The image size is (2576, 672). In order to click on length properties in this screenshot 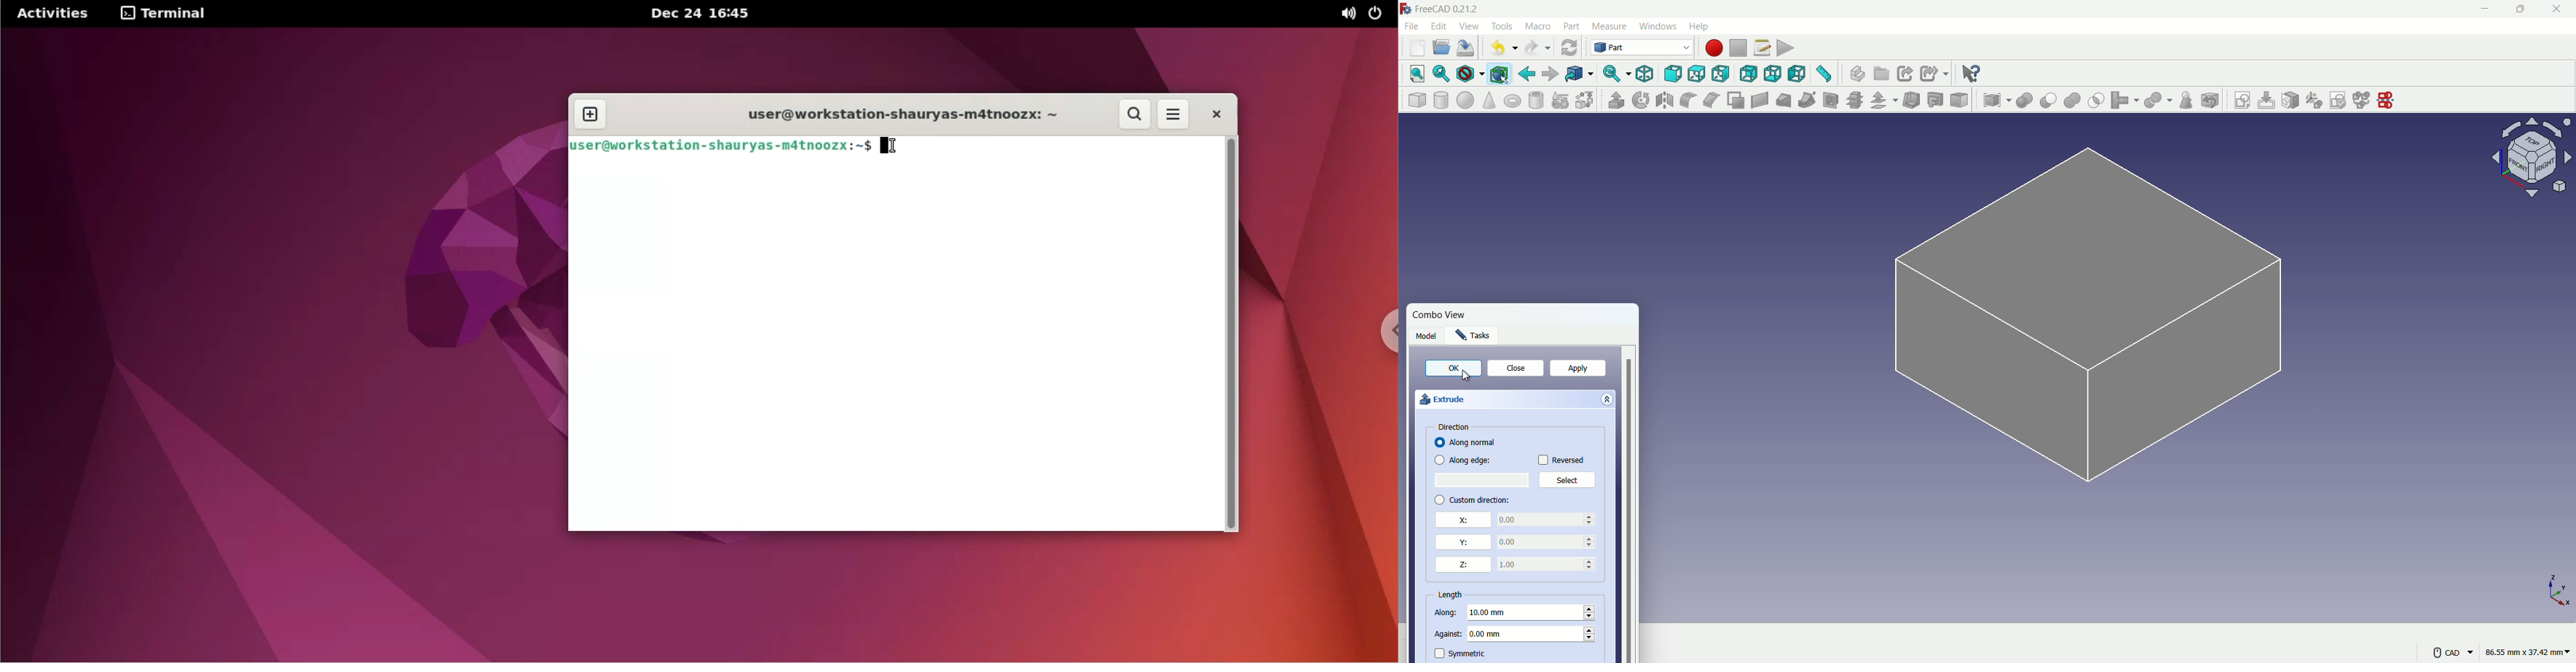, I will do `click(1456, 595)`.